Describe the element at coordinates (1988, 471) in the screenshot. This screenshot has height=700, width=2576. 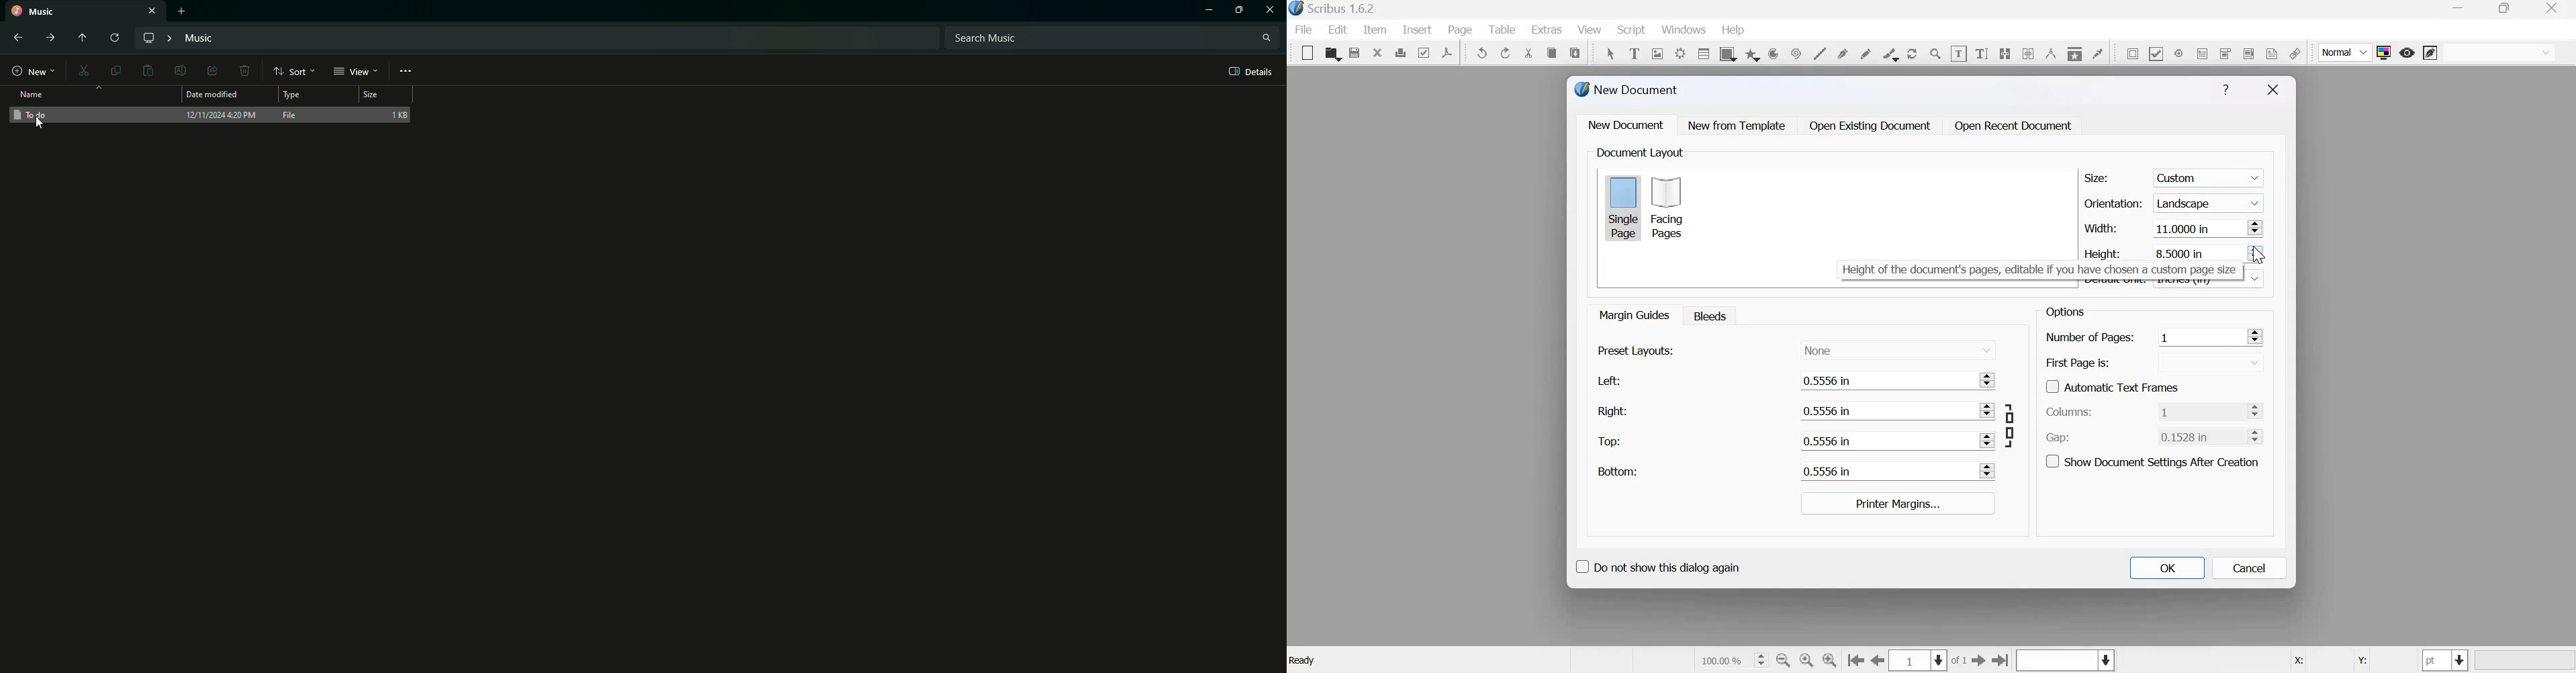
I see `Increase and Decrease` at that location.